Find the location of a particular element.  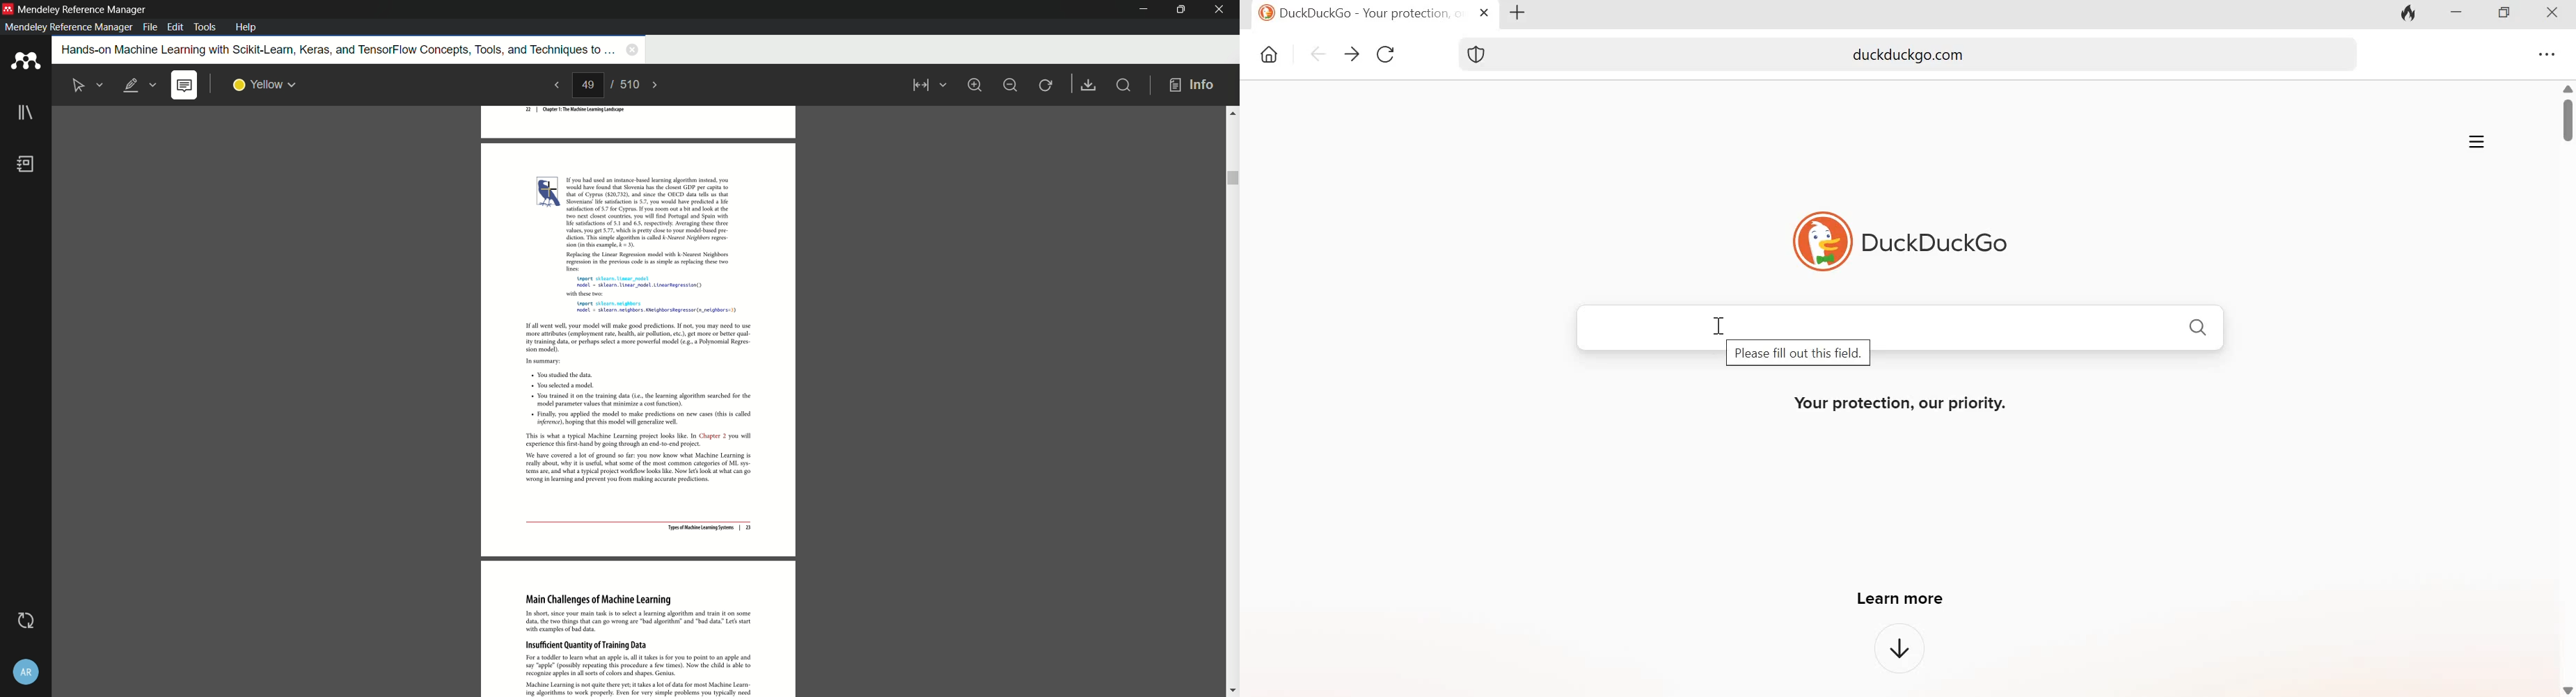

maximize is located at coordinates (1179, 10).